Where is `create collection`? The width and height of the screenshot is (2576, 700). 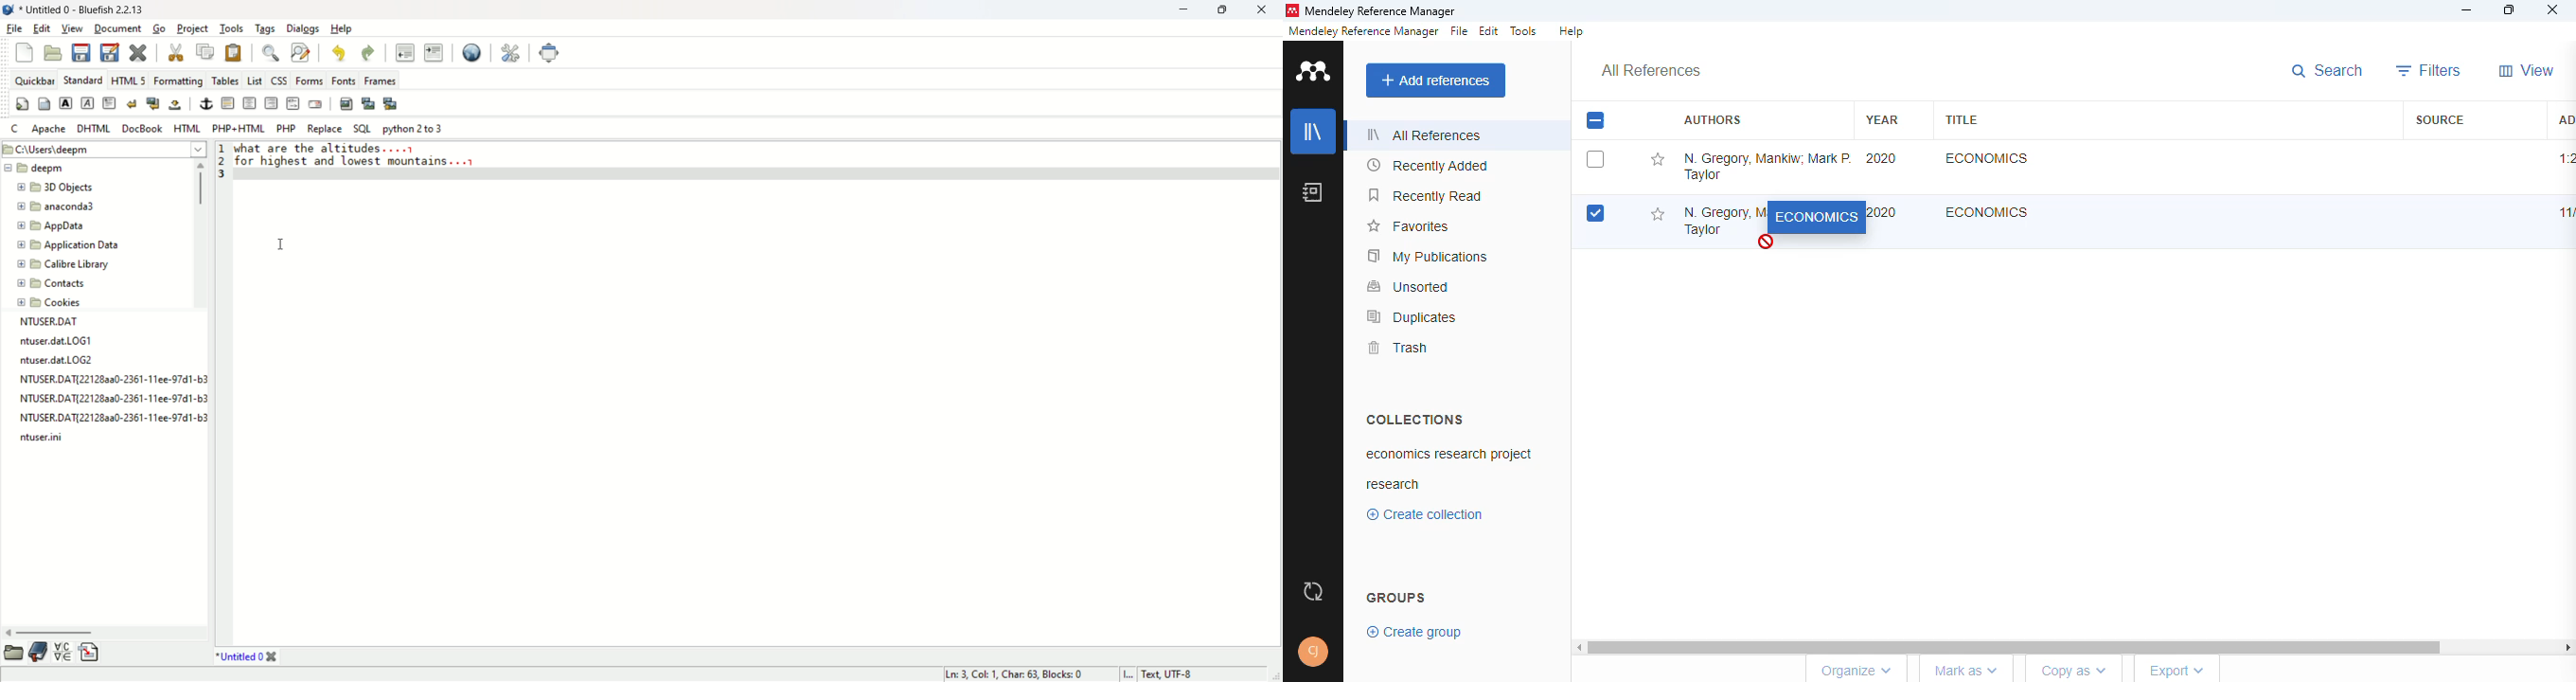
create collection is located at coordinates (1430, 514).